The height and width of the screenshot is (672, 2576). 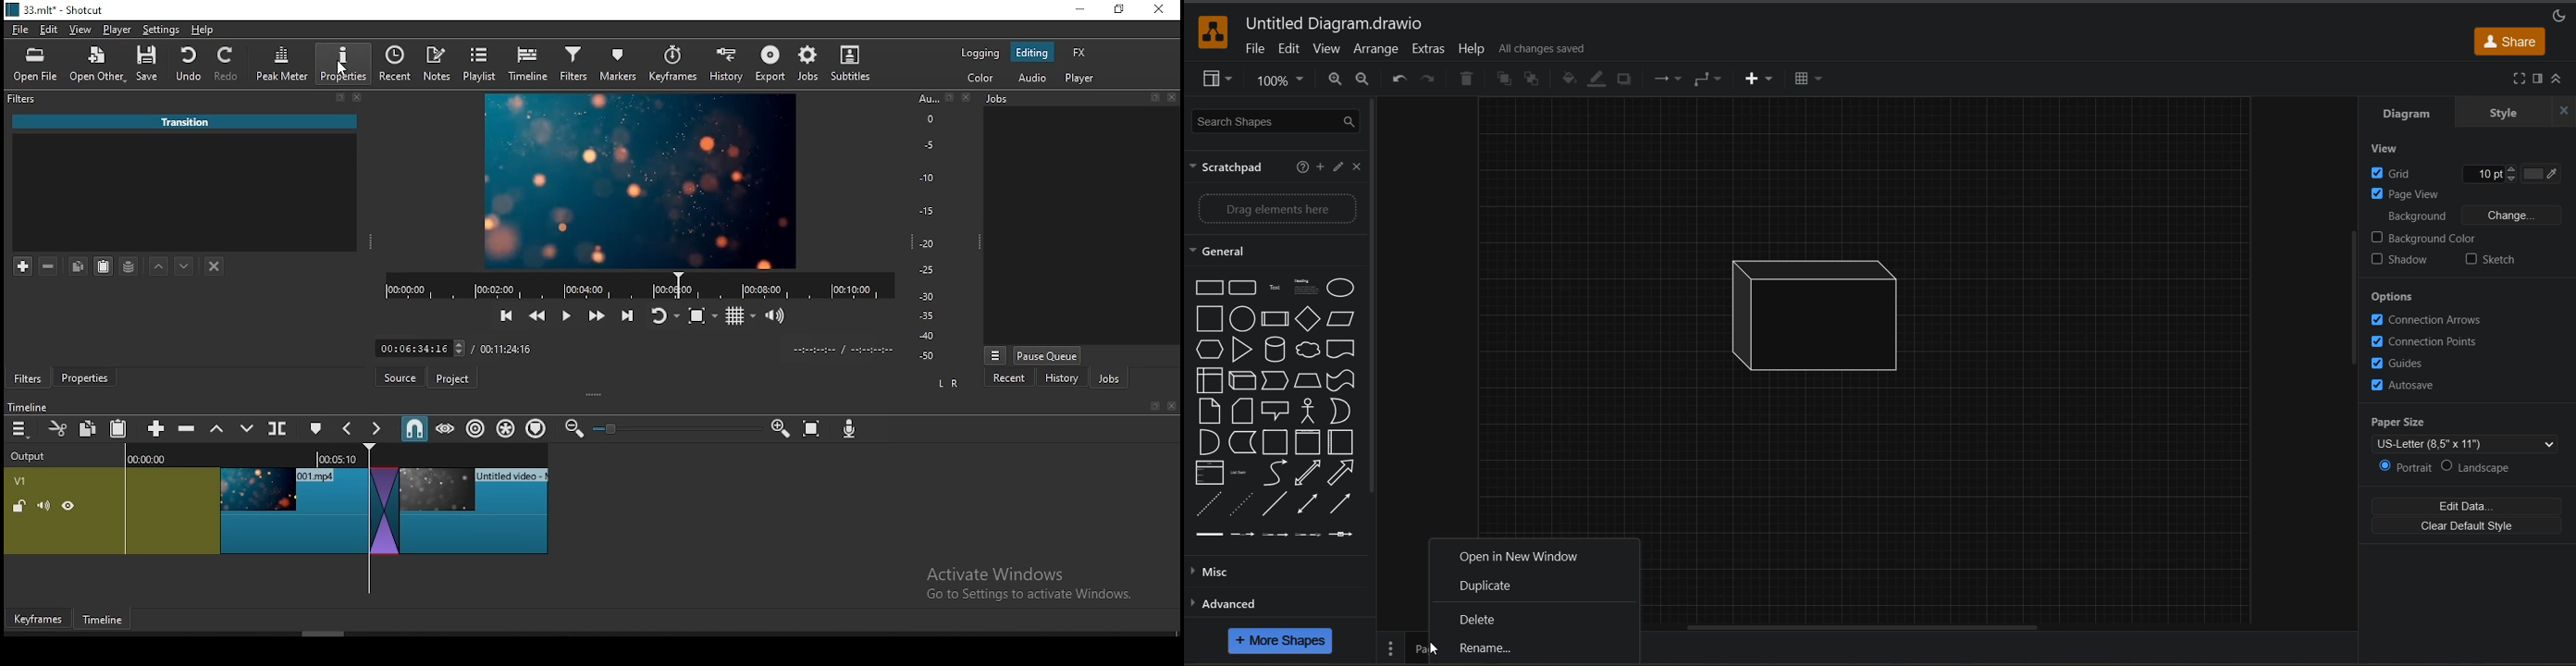 I want to click on fx, so click(x=1079, y=54).